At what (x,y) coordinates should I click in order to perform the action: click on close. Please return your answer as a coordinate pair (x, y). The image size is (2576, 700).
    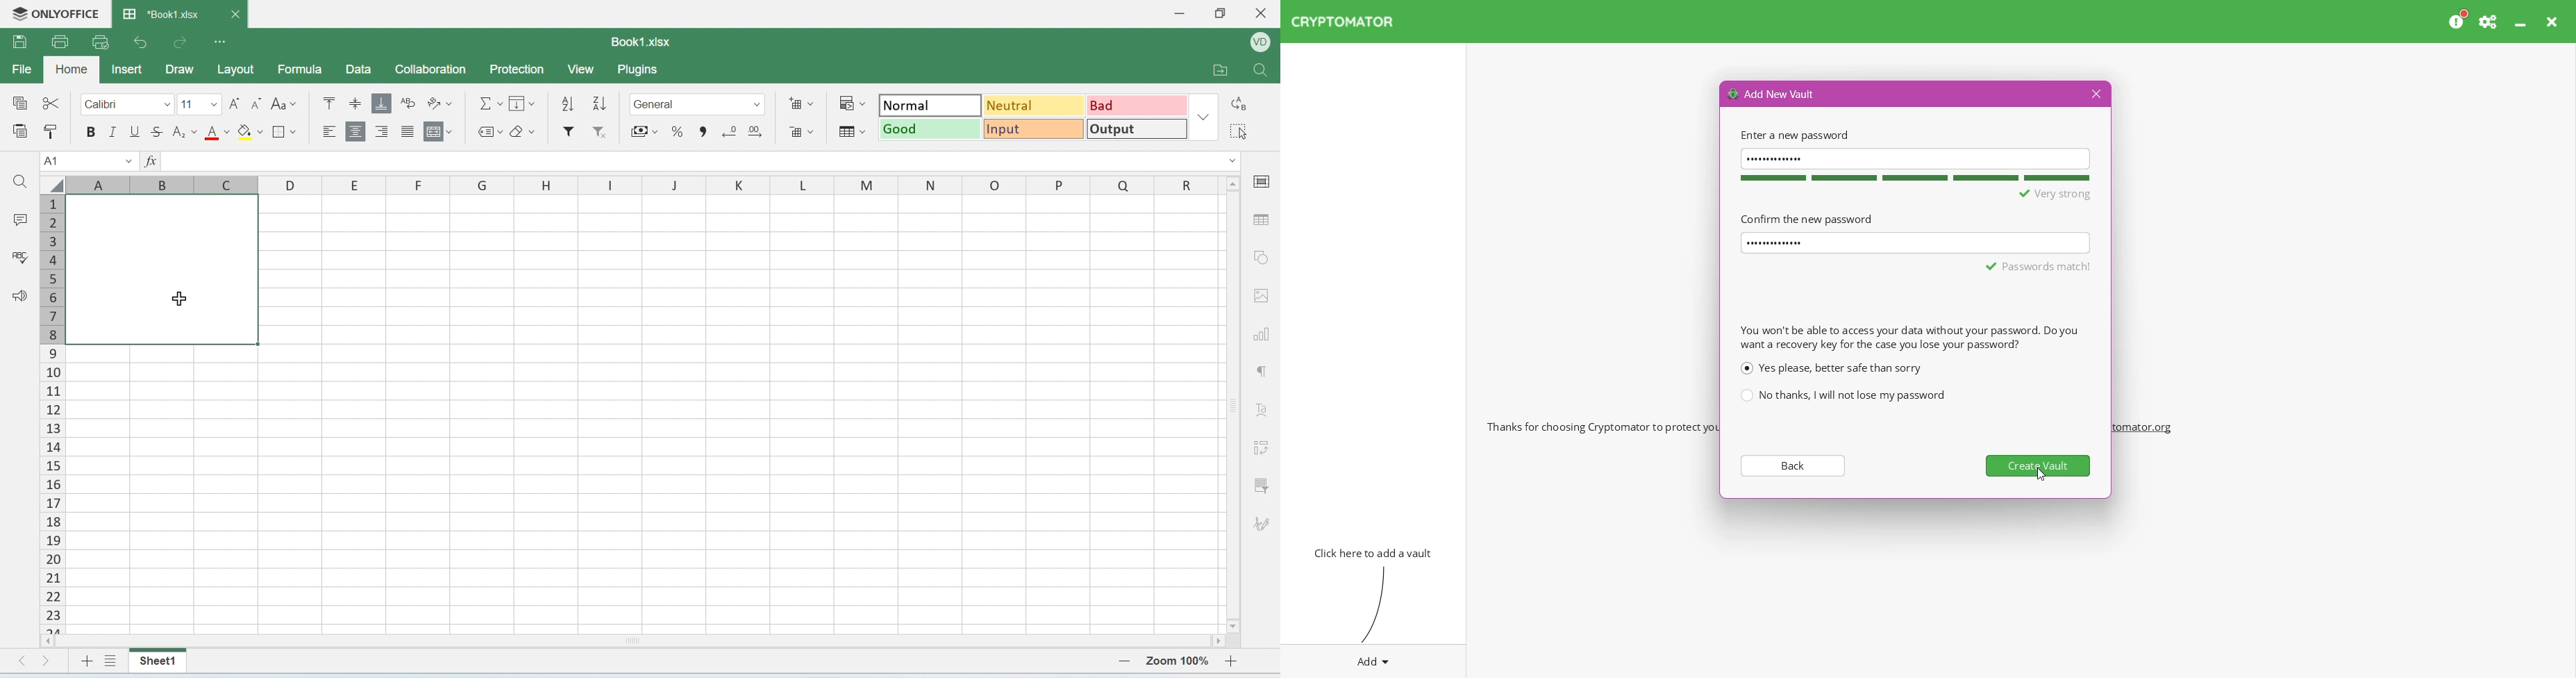
    Looking at the image, I should click on (1263, 13).